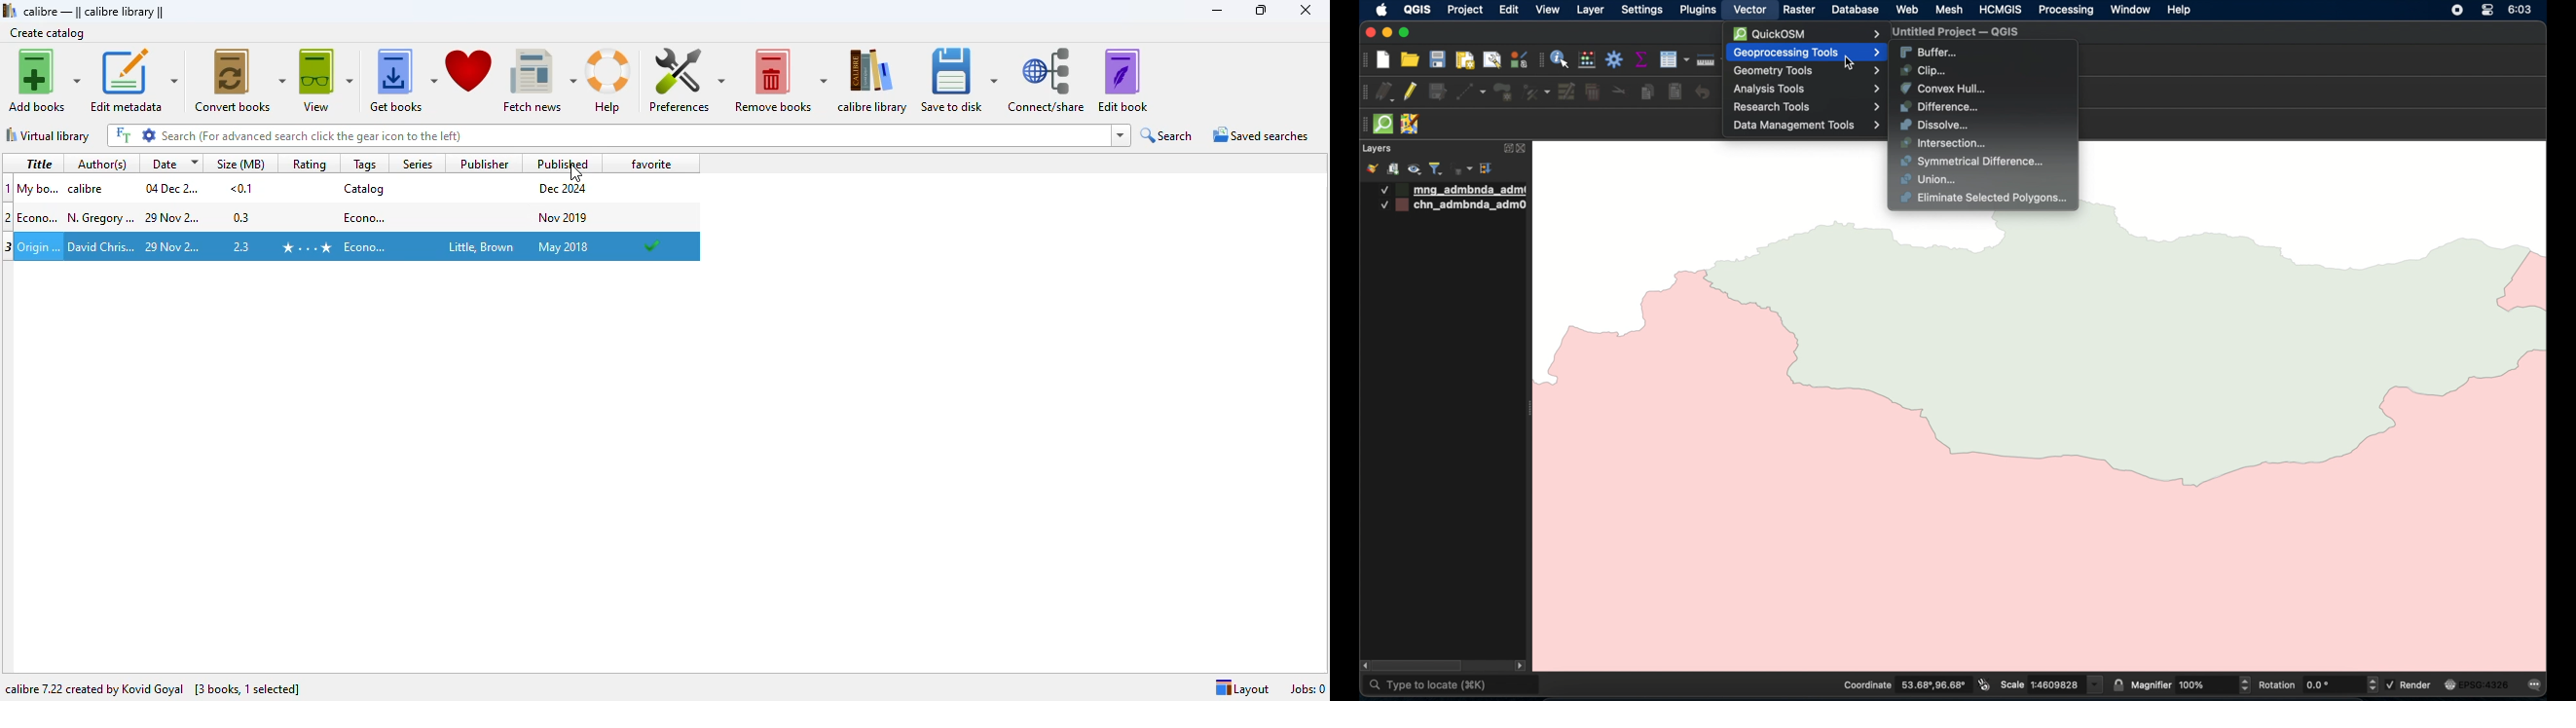 Image resolution: width=2576 pixels, height=728 pixels. What do you see at coordinates (1540, 60) in the screenshot?
I see `attributes toolbar` at bounding box center [1540, 60].